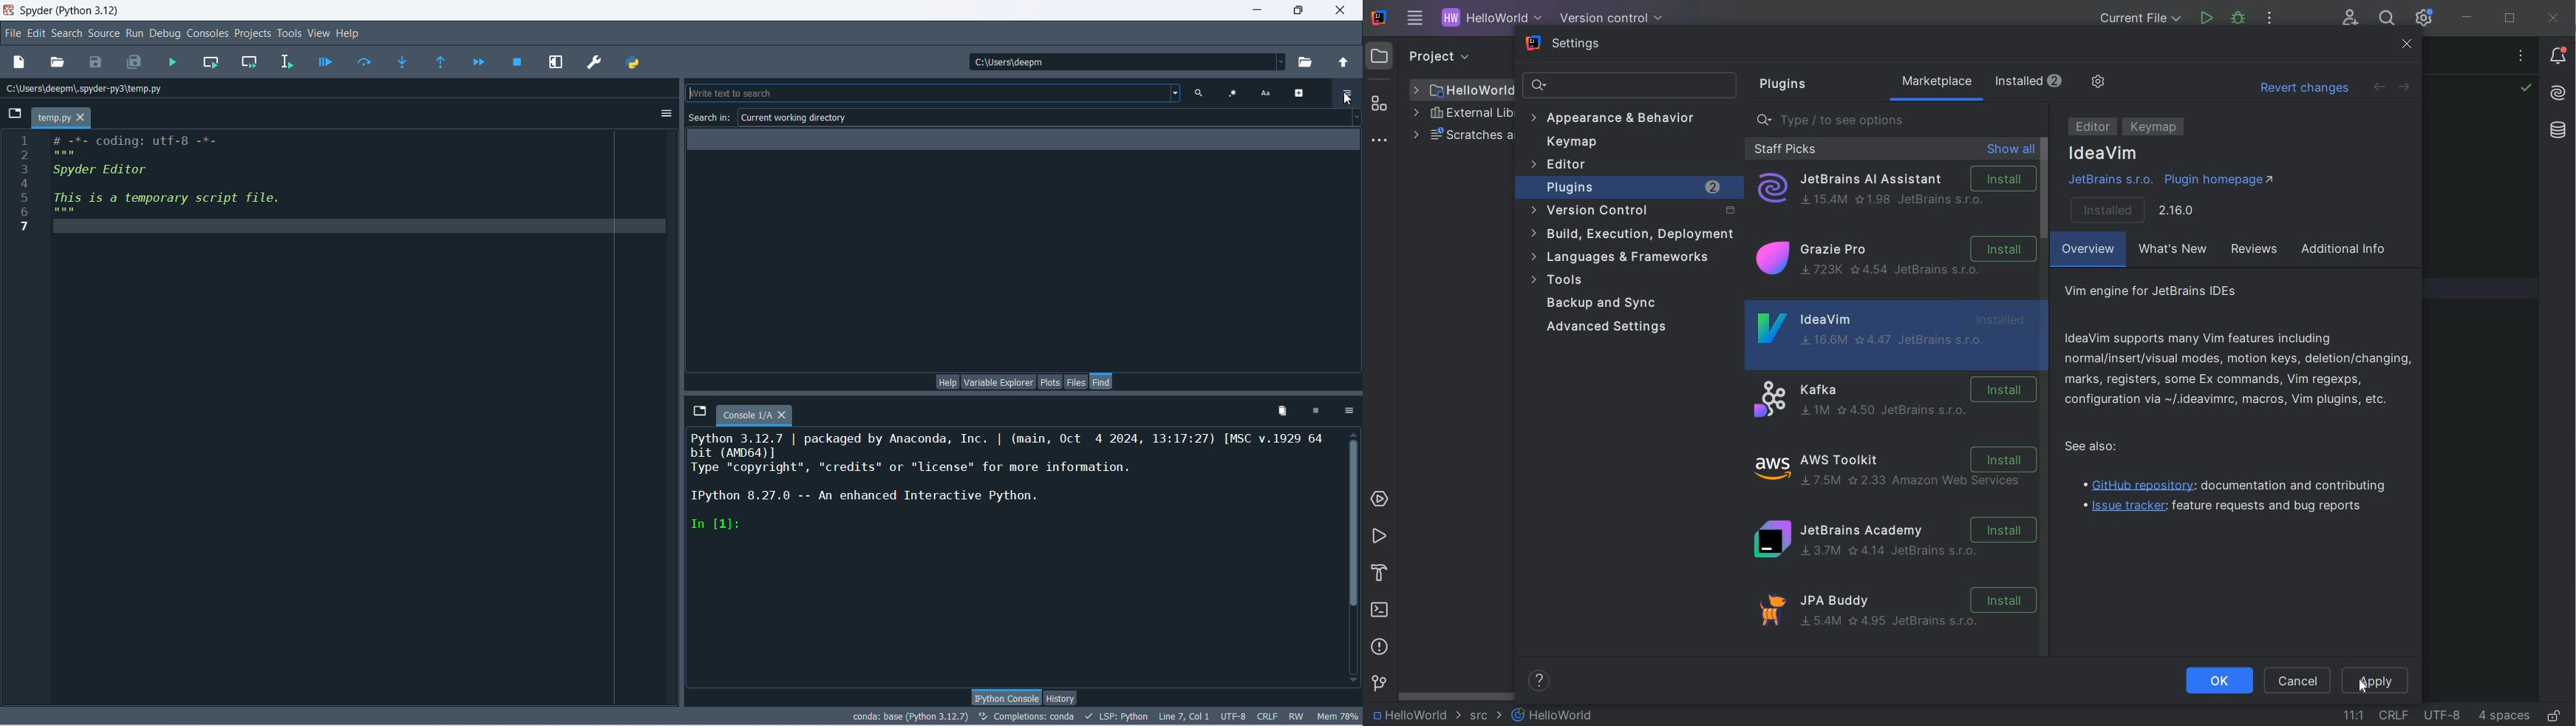 The width and height of the screenshot is (2576, 728). What do you see at coordinates (1348, 92) in the screenshot?
I see `options` at bounding box center [1348, 92].